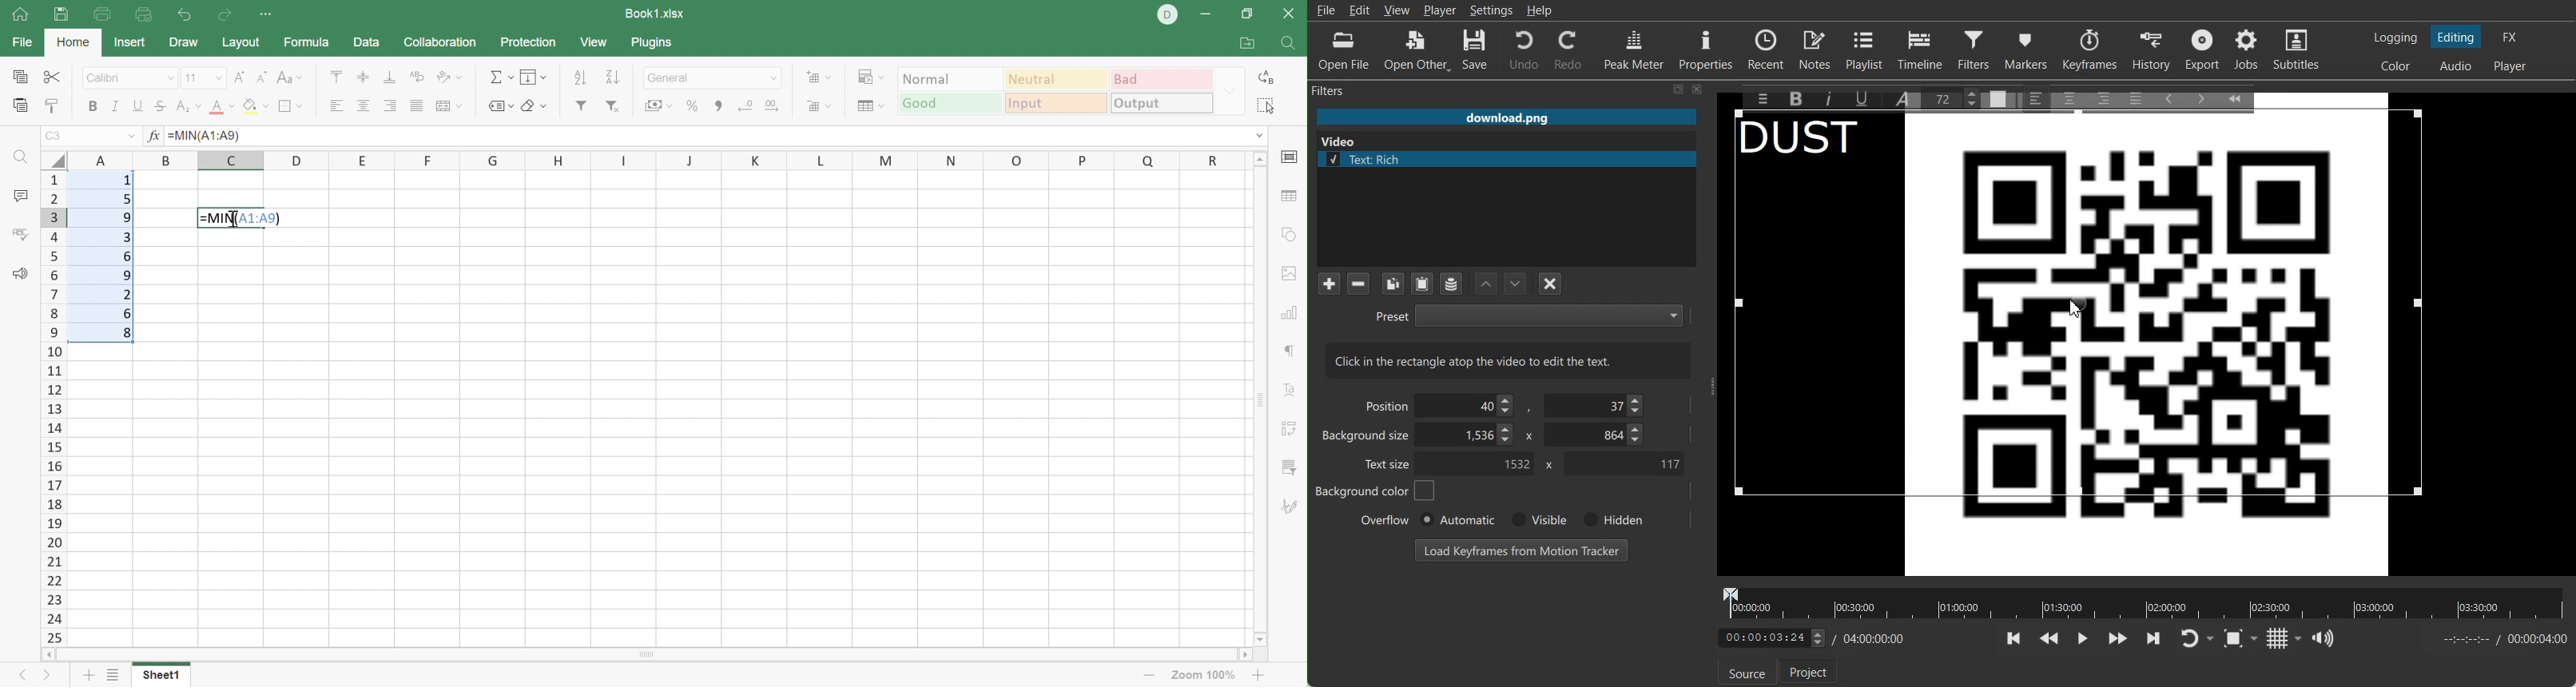  What do you see at coordinates (1056, 79) in the screenshot?
I see `Neutral` at bounding box center [1056, 79].